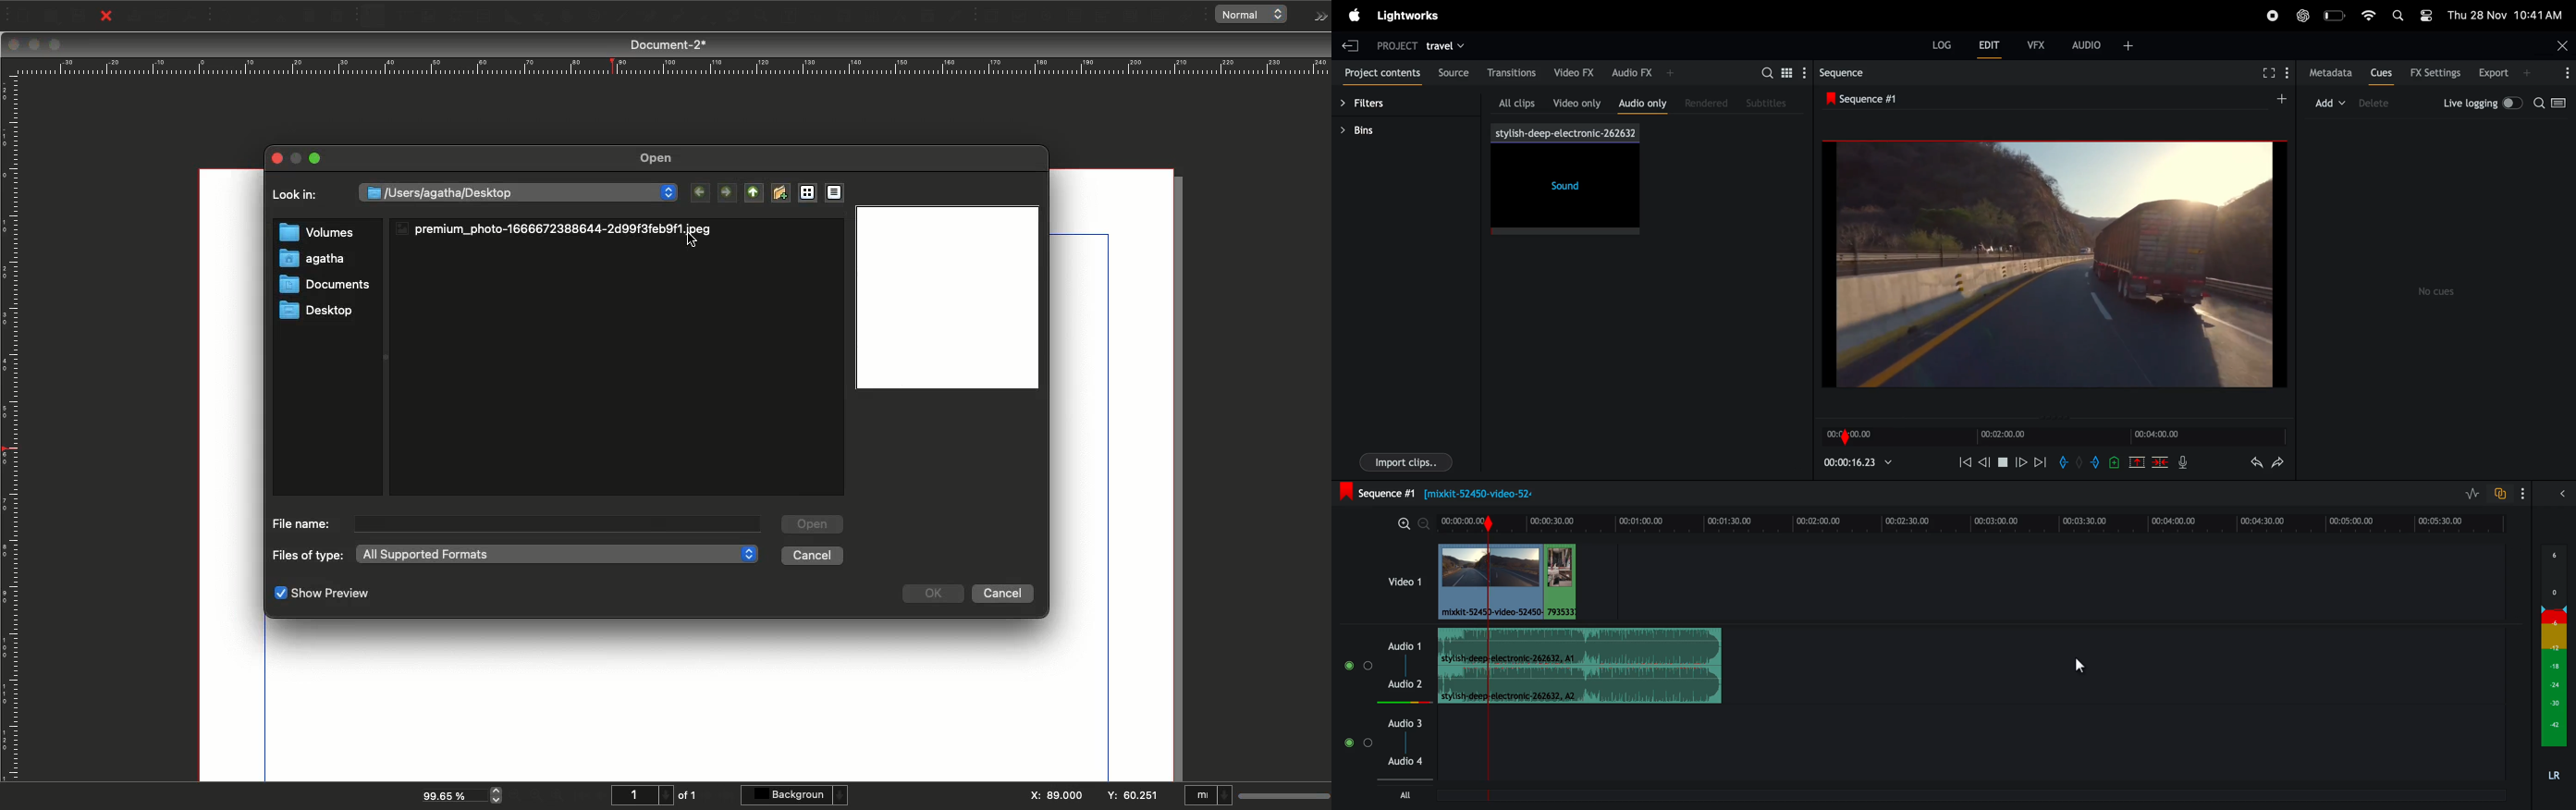 The height and width of the screenshot is (812, 2576). Describe the element at coordinates (2114, 464) in the screenshot. I see `add cue to position` at that location.